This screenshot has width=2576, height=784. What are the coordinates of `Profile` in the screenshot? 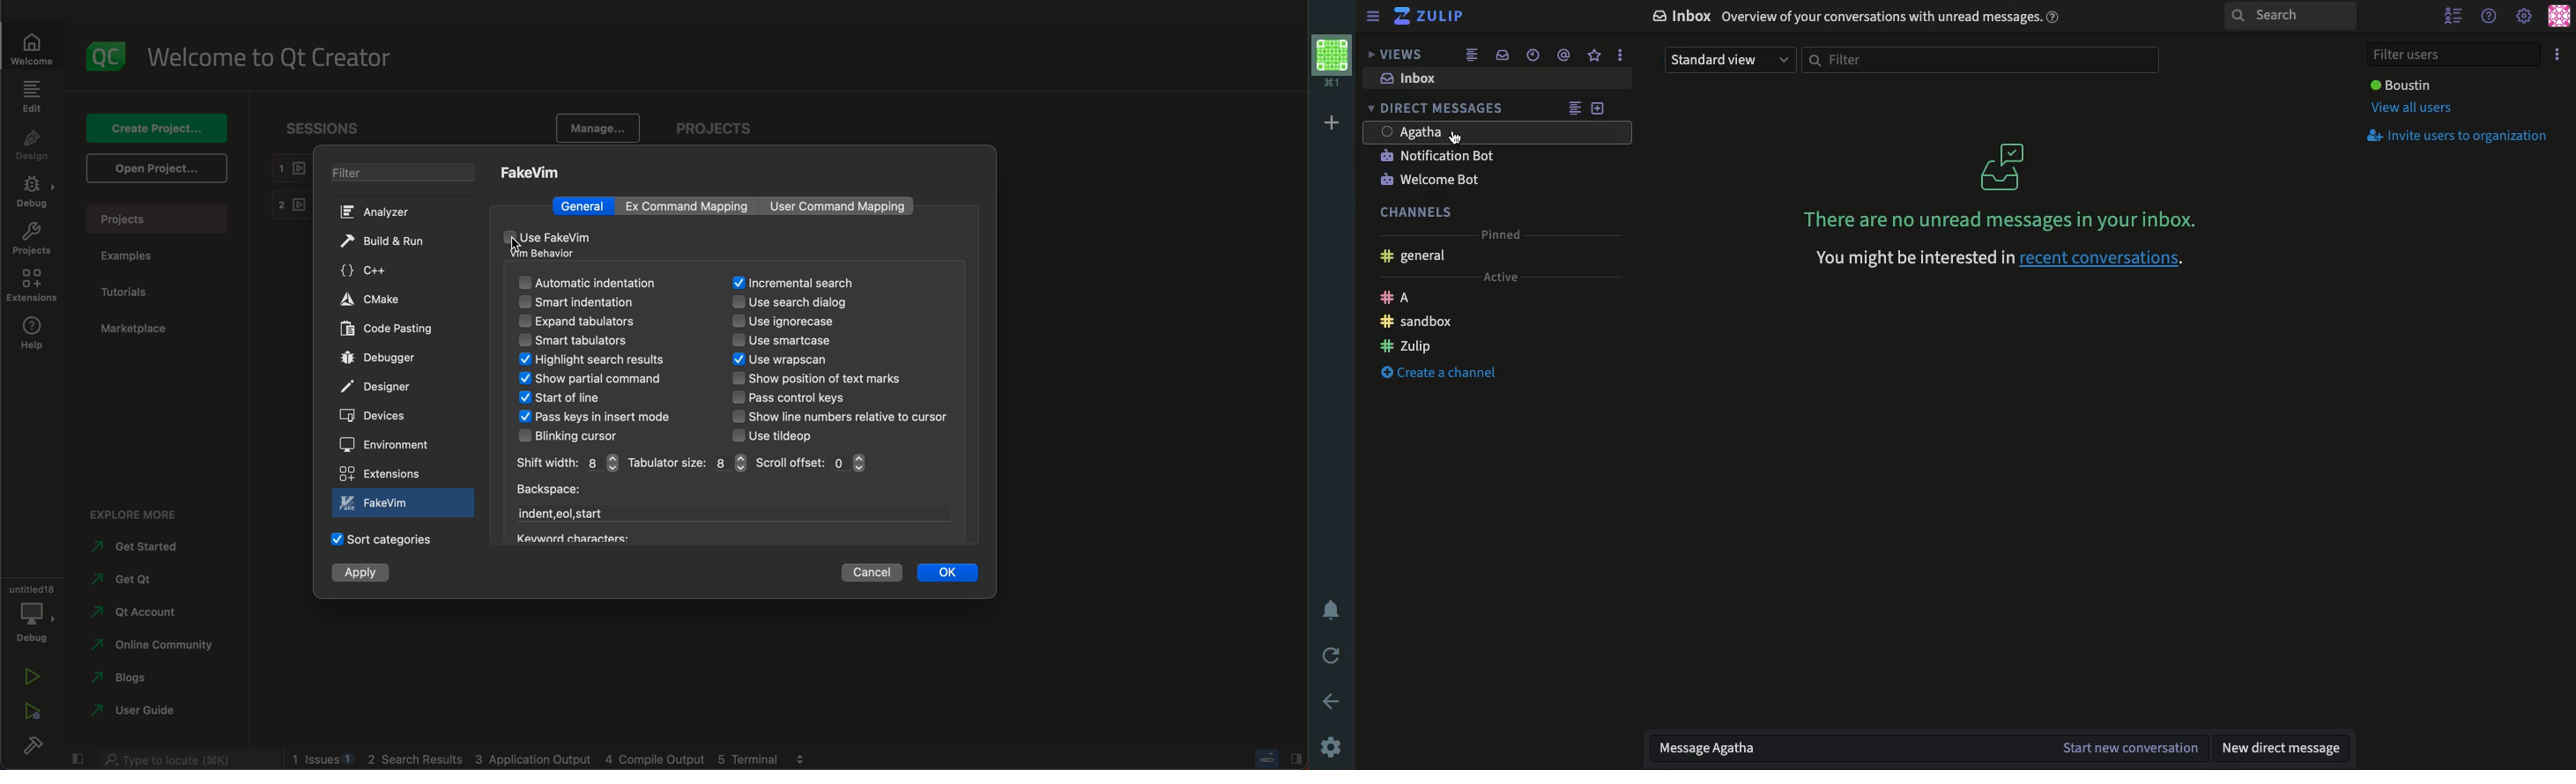 It's located at (2559, 15).